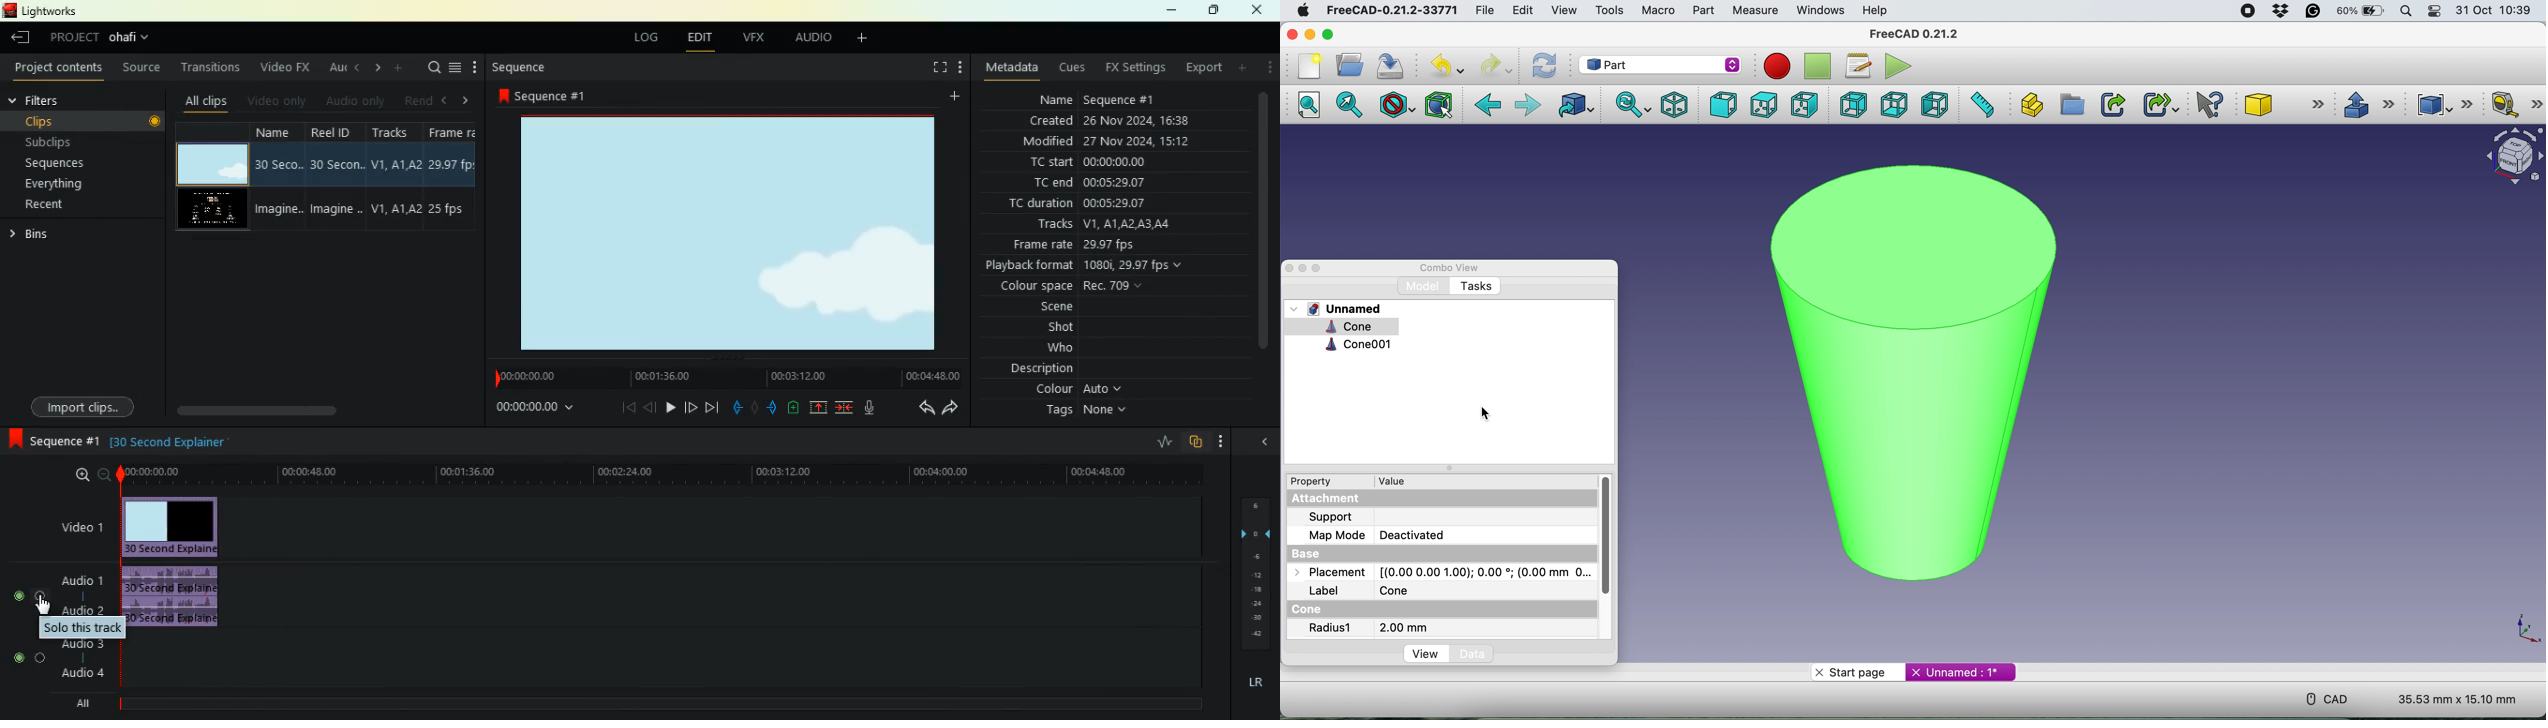  Describe the element at coordinates (2287, 106) in the screenshot. I see `cone` at that location.